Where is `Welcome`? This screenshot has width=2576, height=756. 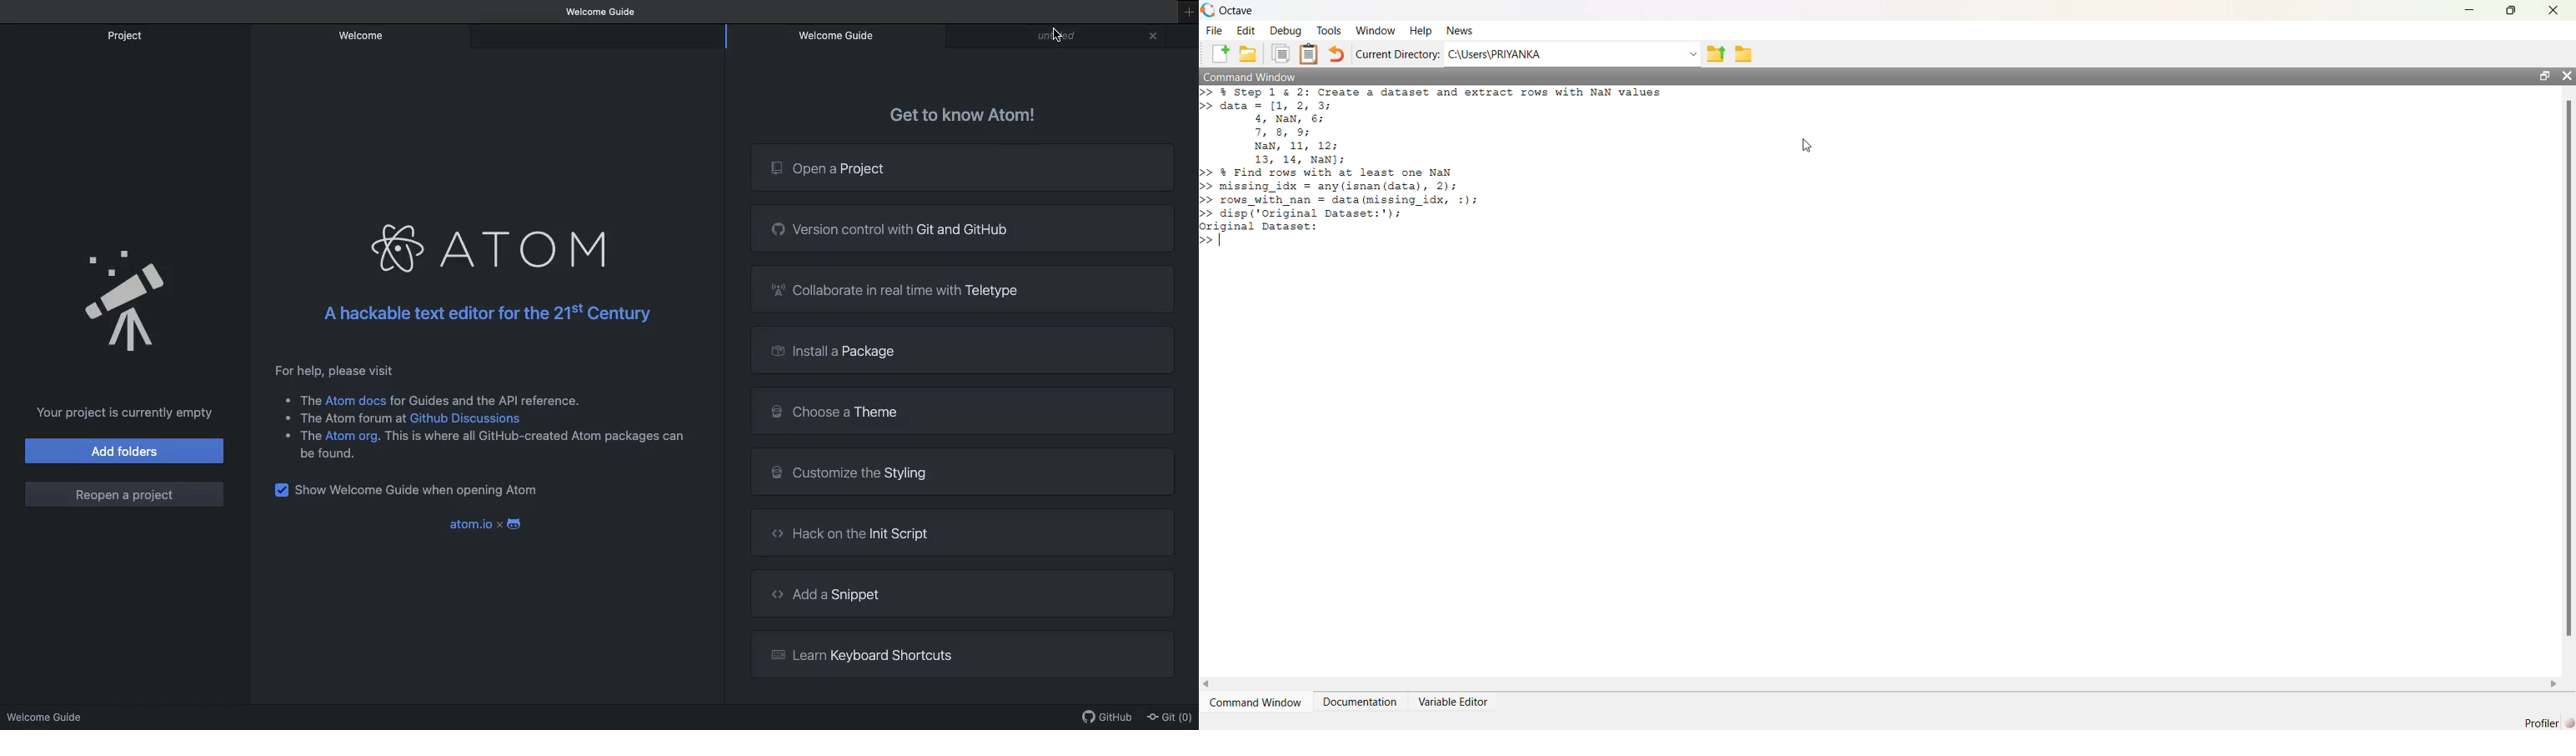 Welcome is located at coordinates (364, 38).